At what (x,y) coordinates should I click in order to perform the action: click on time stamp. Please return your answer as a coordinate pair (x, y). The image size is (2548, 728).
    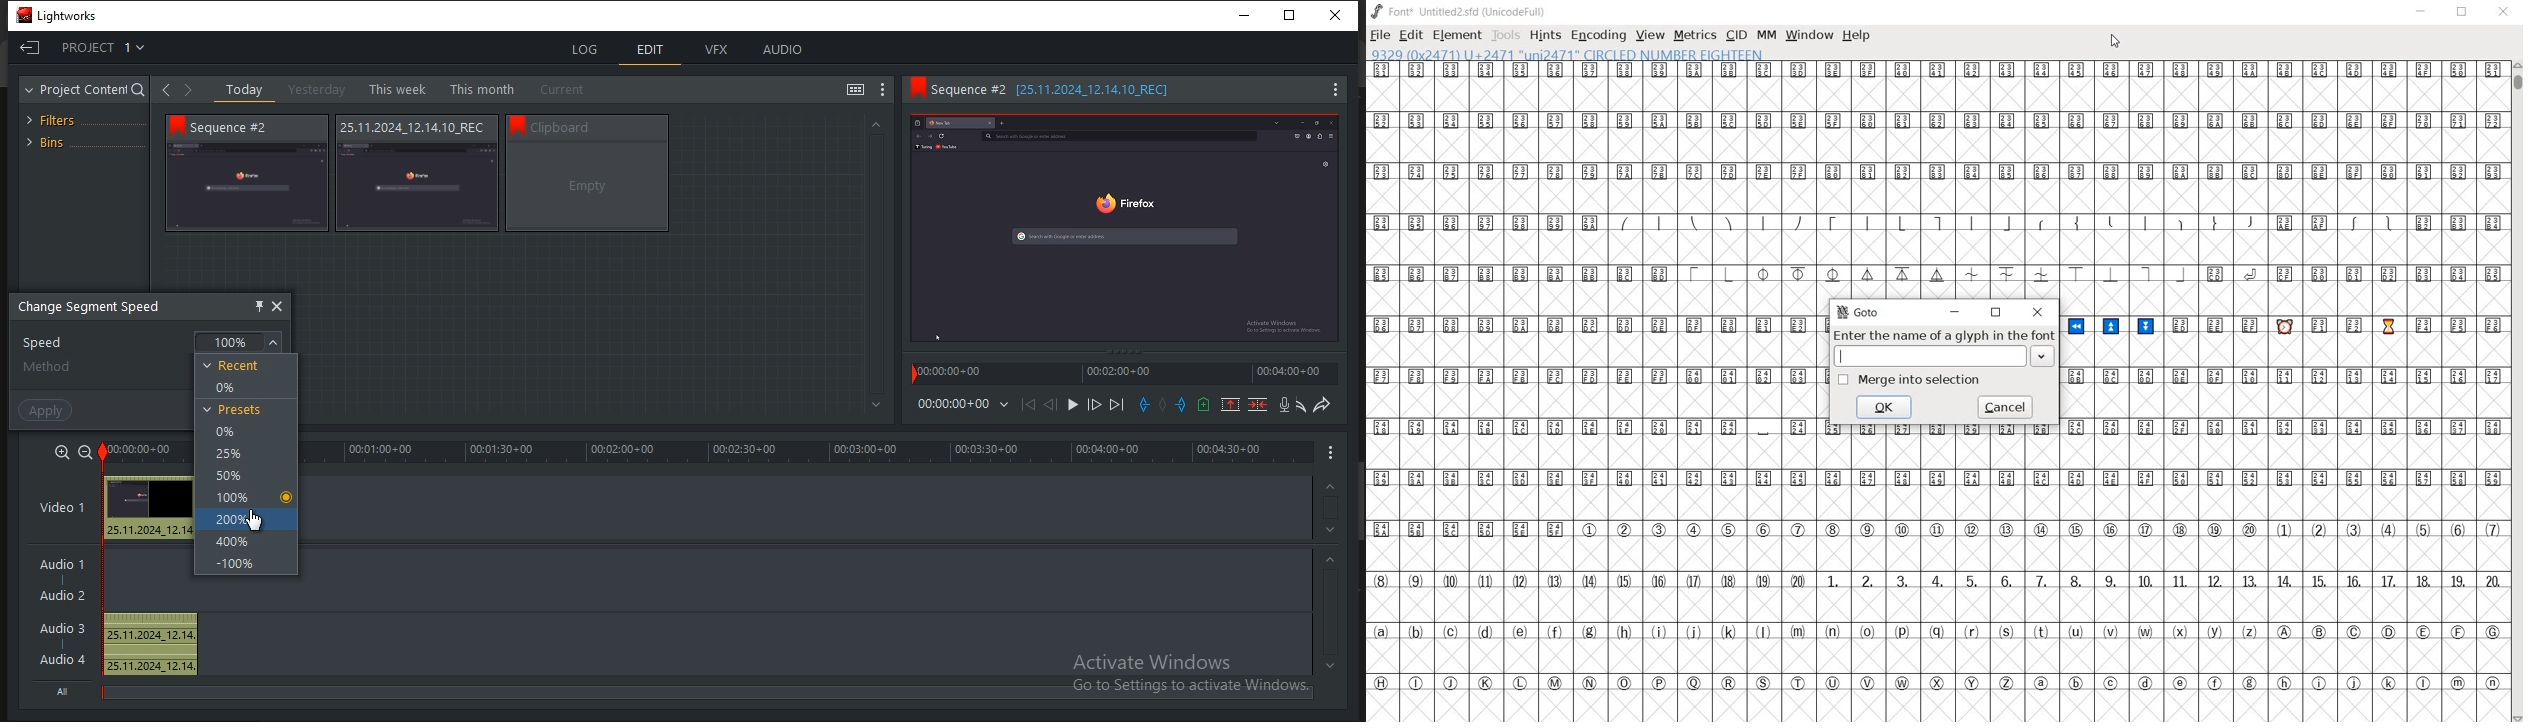
    Looking at the image, I should click on (1291, 374).